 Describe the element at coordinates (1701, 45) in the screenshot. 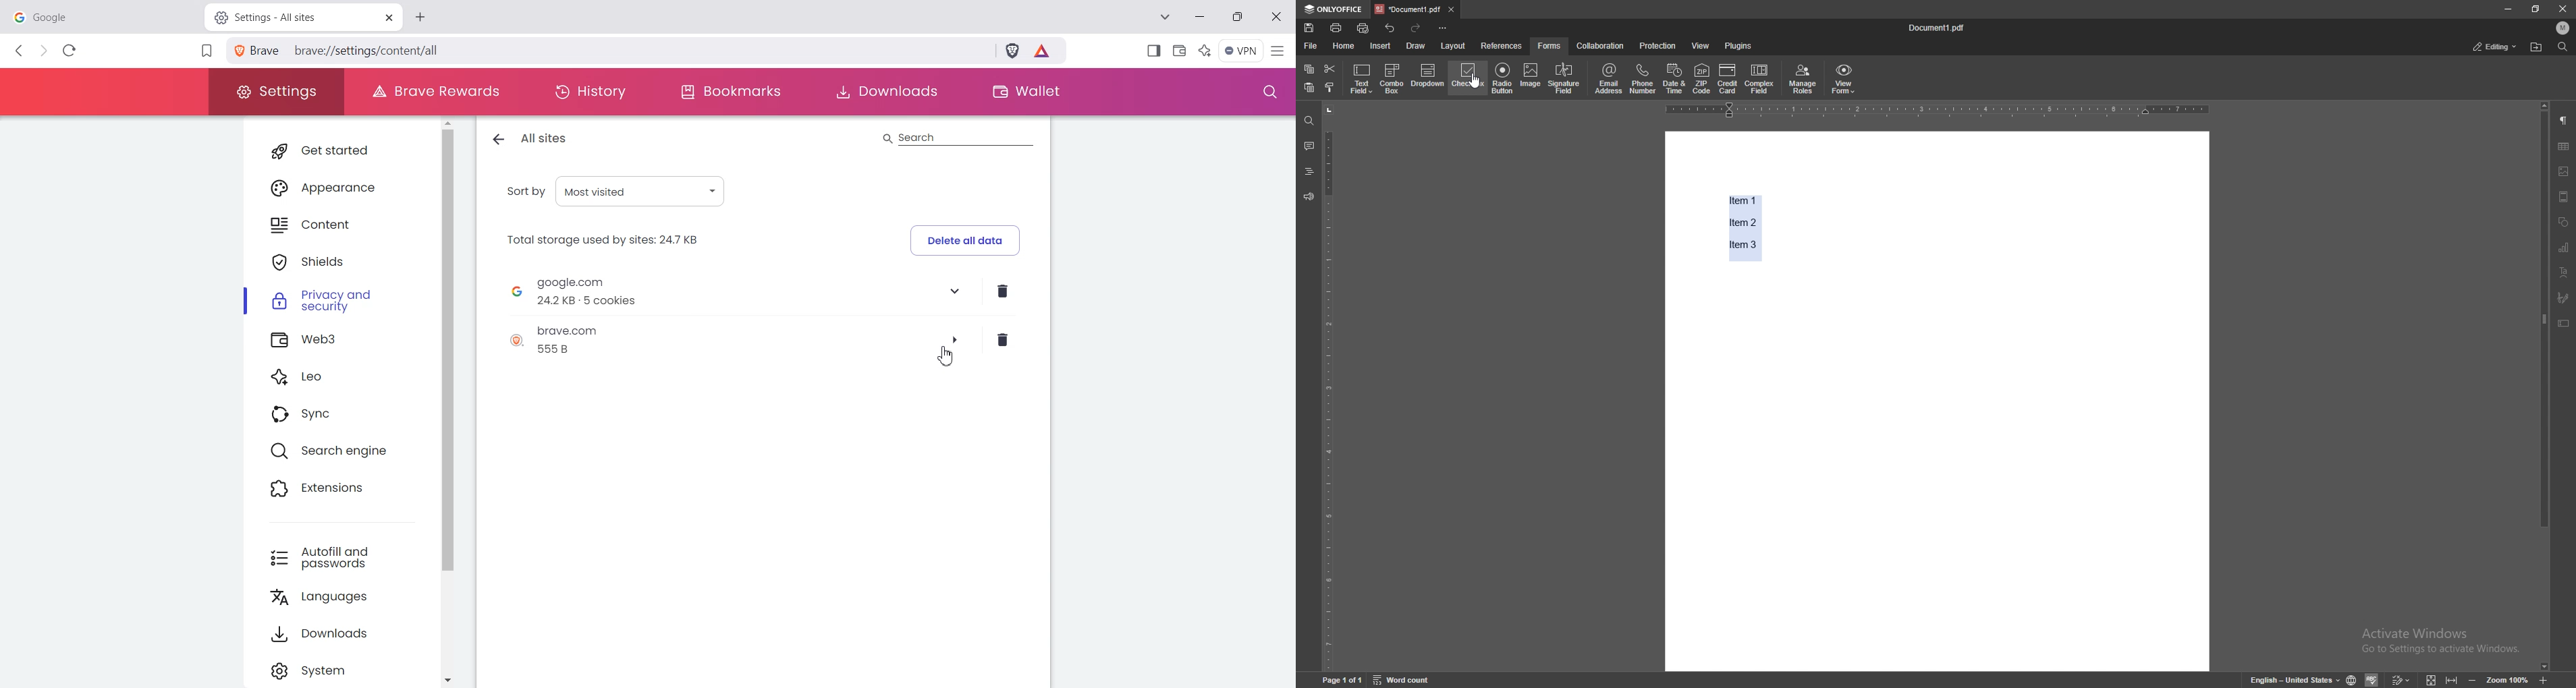

I see `view` at that location.